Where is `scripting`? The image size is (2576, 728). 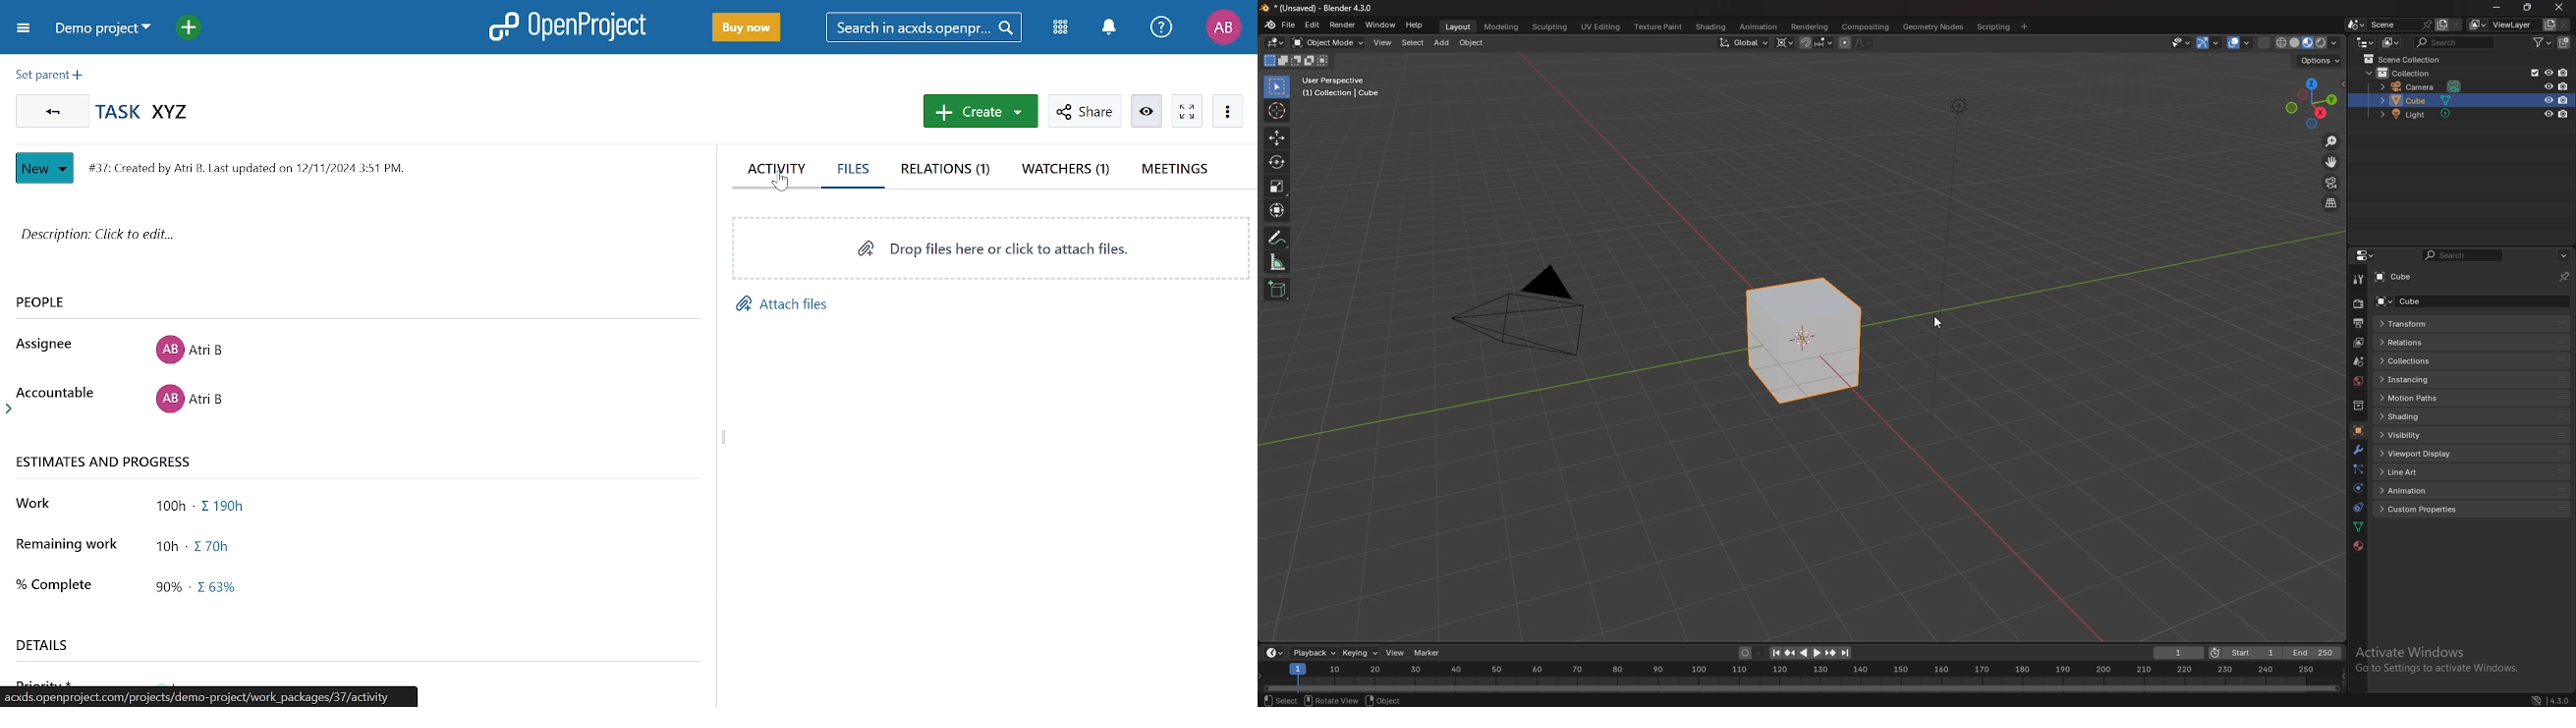
scripting is located at coordinates (1993, 27).